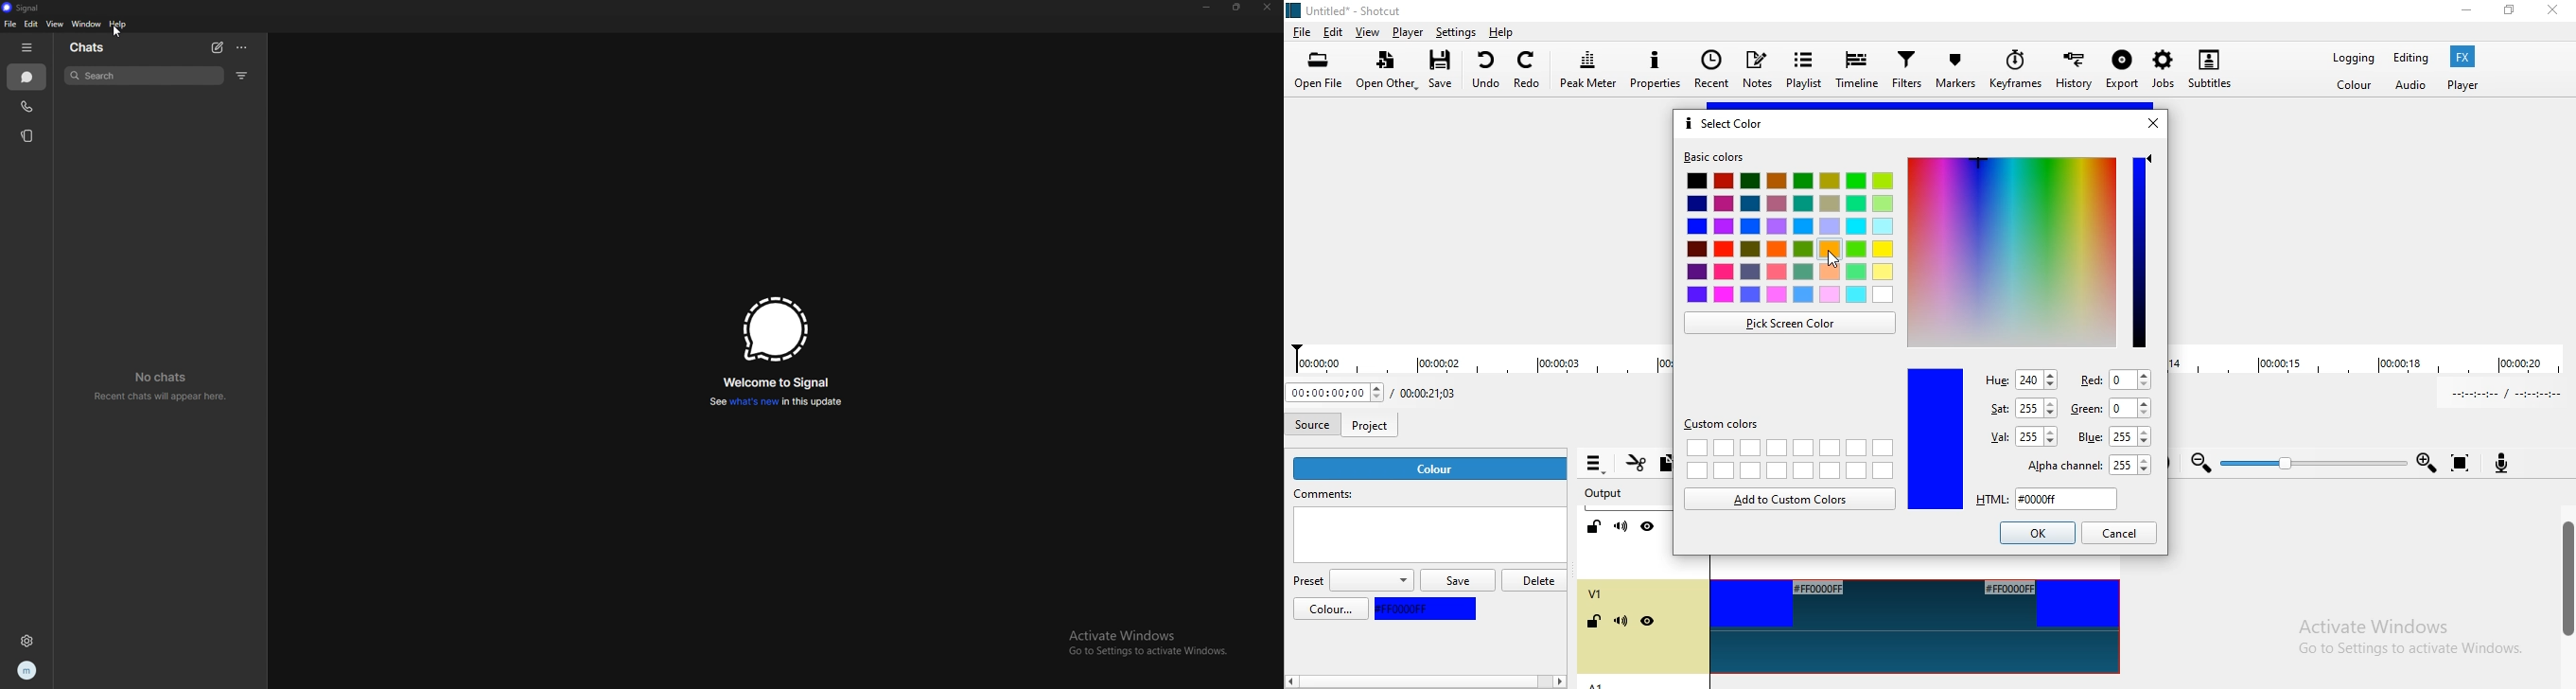 Image resolution: width=2576 pixels, height=700 pixels. Describe the element at coordinates (1958, 73) in the screenshot. I see `Markers` at that location.